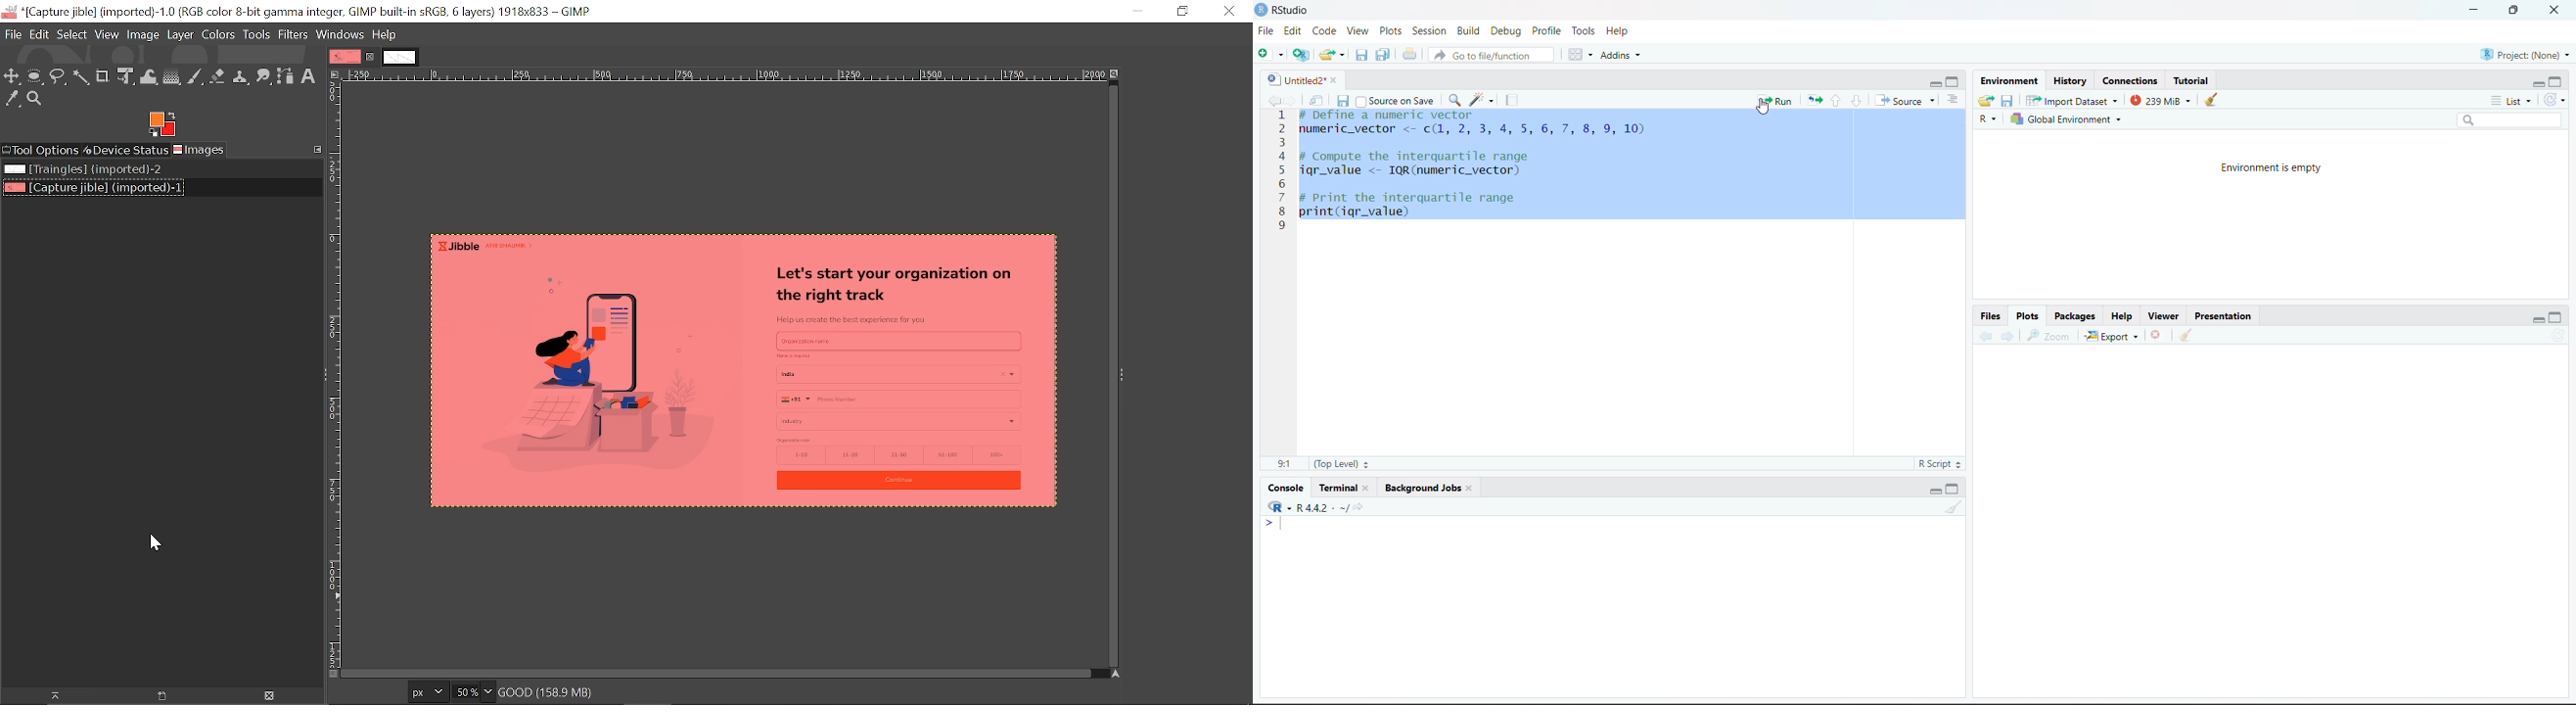 This screenshot has width=2576, height=728. I want to click on List, so click(2509, 103).